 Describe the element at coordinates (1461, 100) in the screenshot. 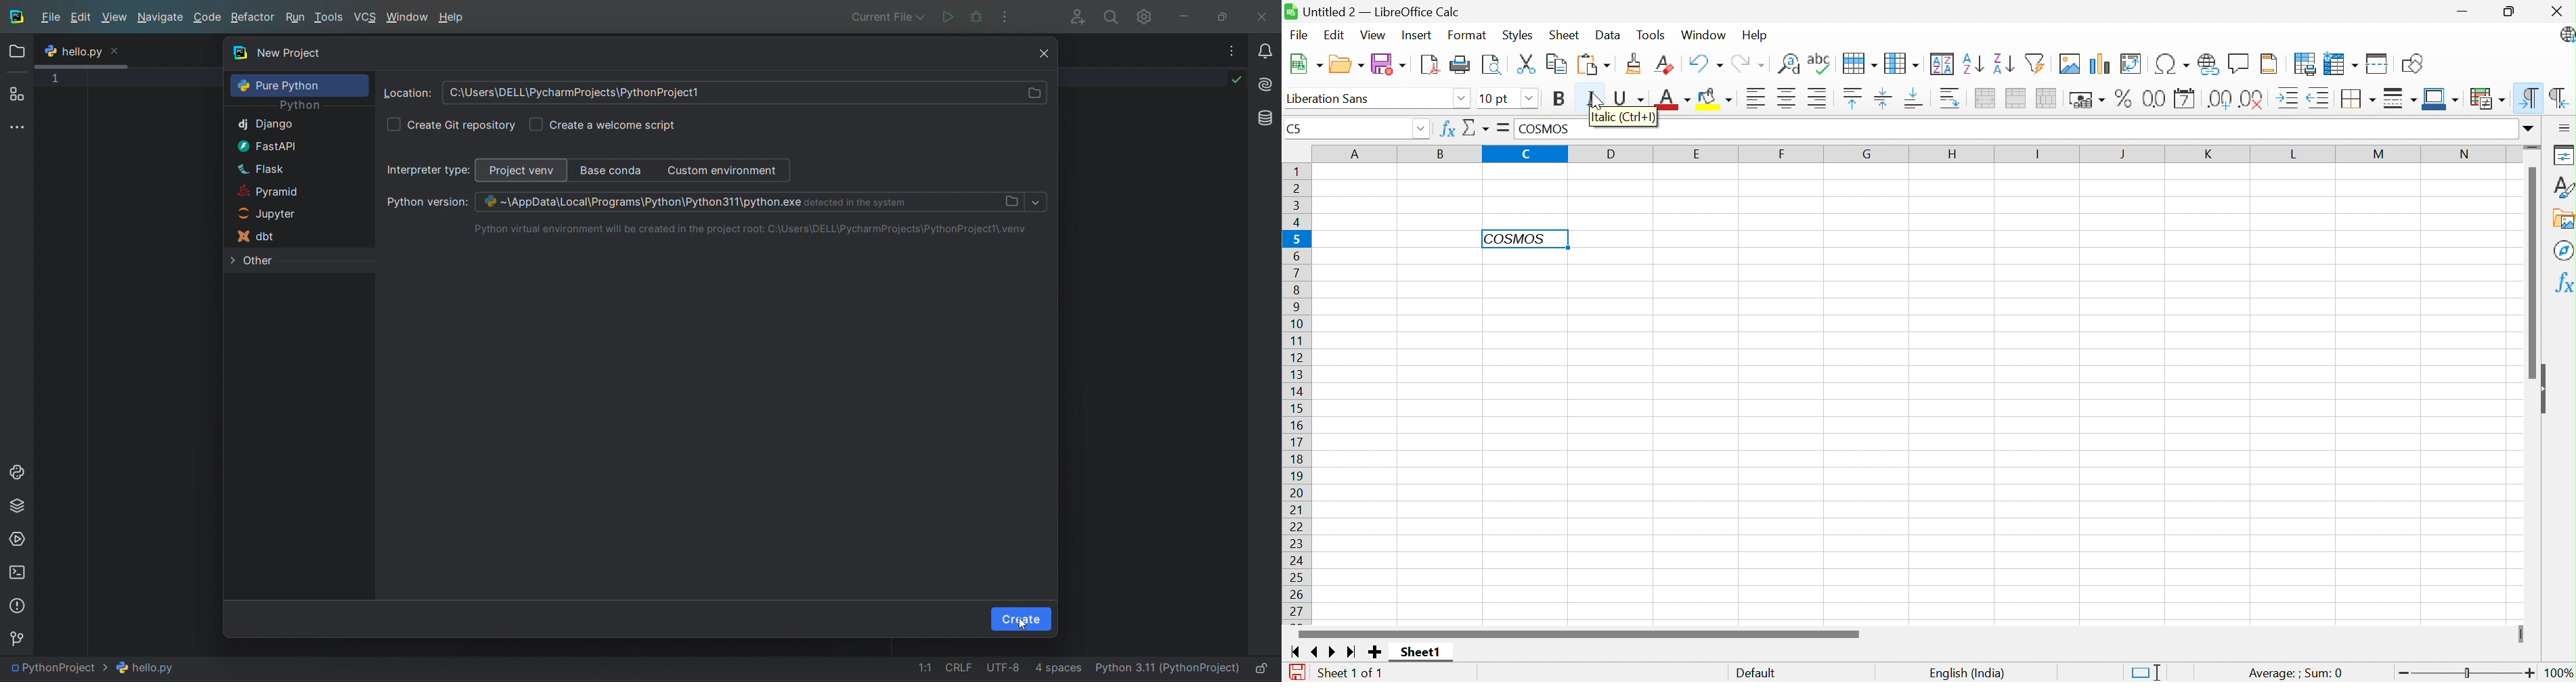

I see `Drop down` at that location.